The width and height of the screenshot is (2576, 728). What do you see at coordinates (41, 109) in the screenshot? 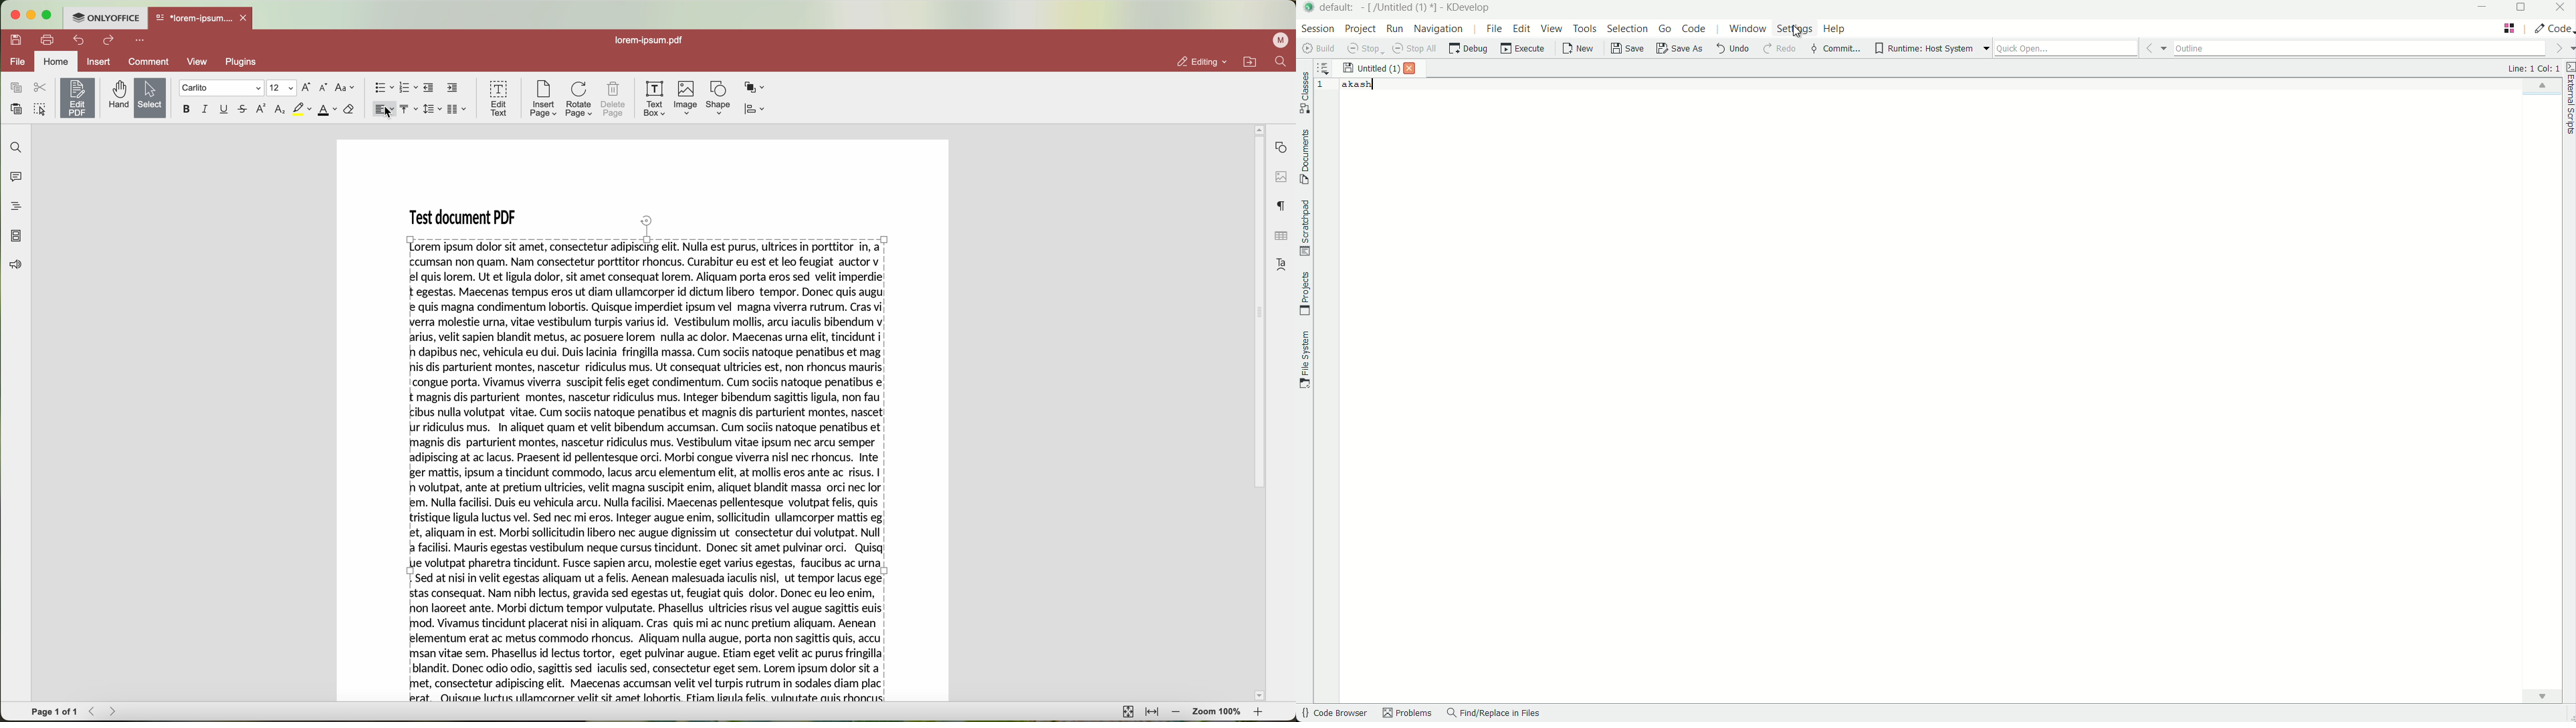
I see `select all` at bounding box center [41, 109].